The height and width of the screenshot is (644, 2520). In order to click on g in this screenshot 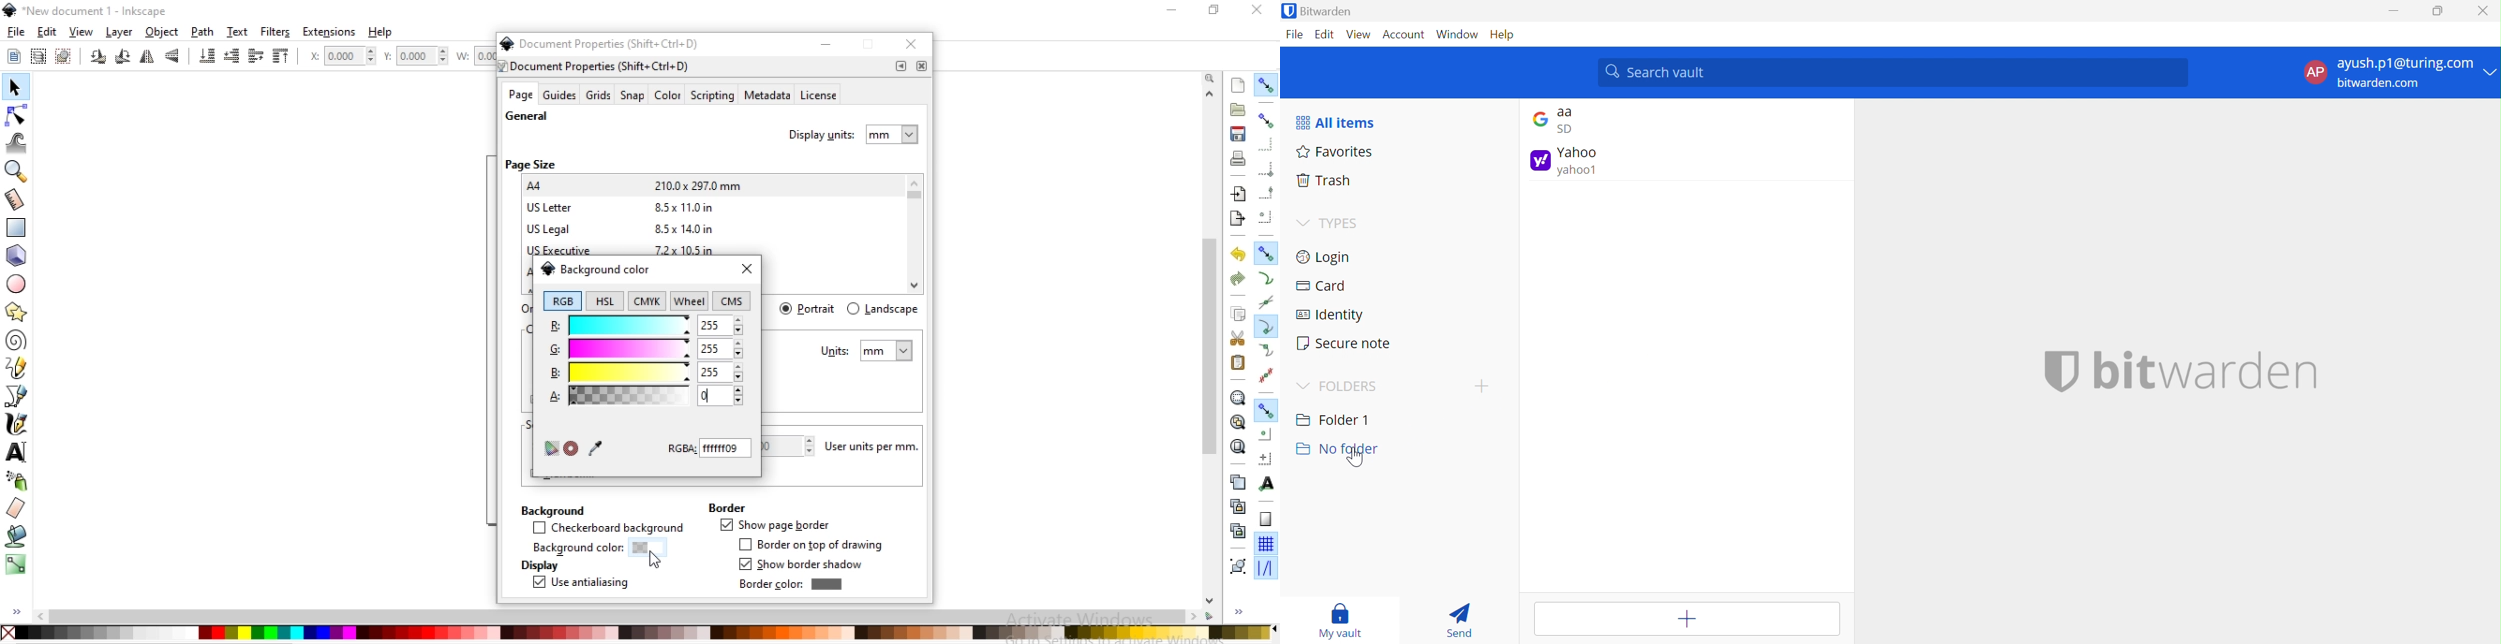, I will do `click(646, 350)`.